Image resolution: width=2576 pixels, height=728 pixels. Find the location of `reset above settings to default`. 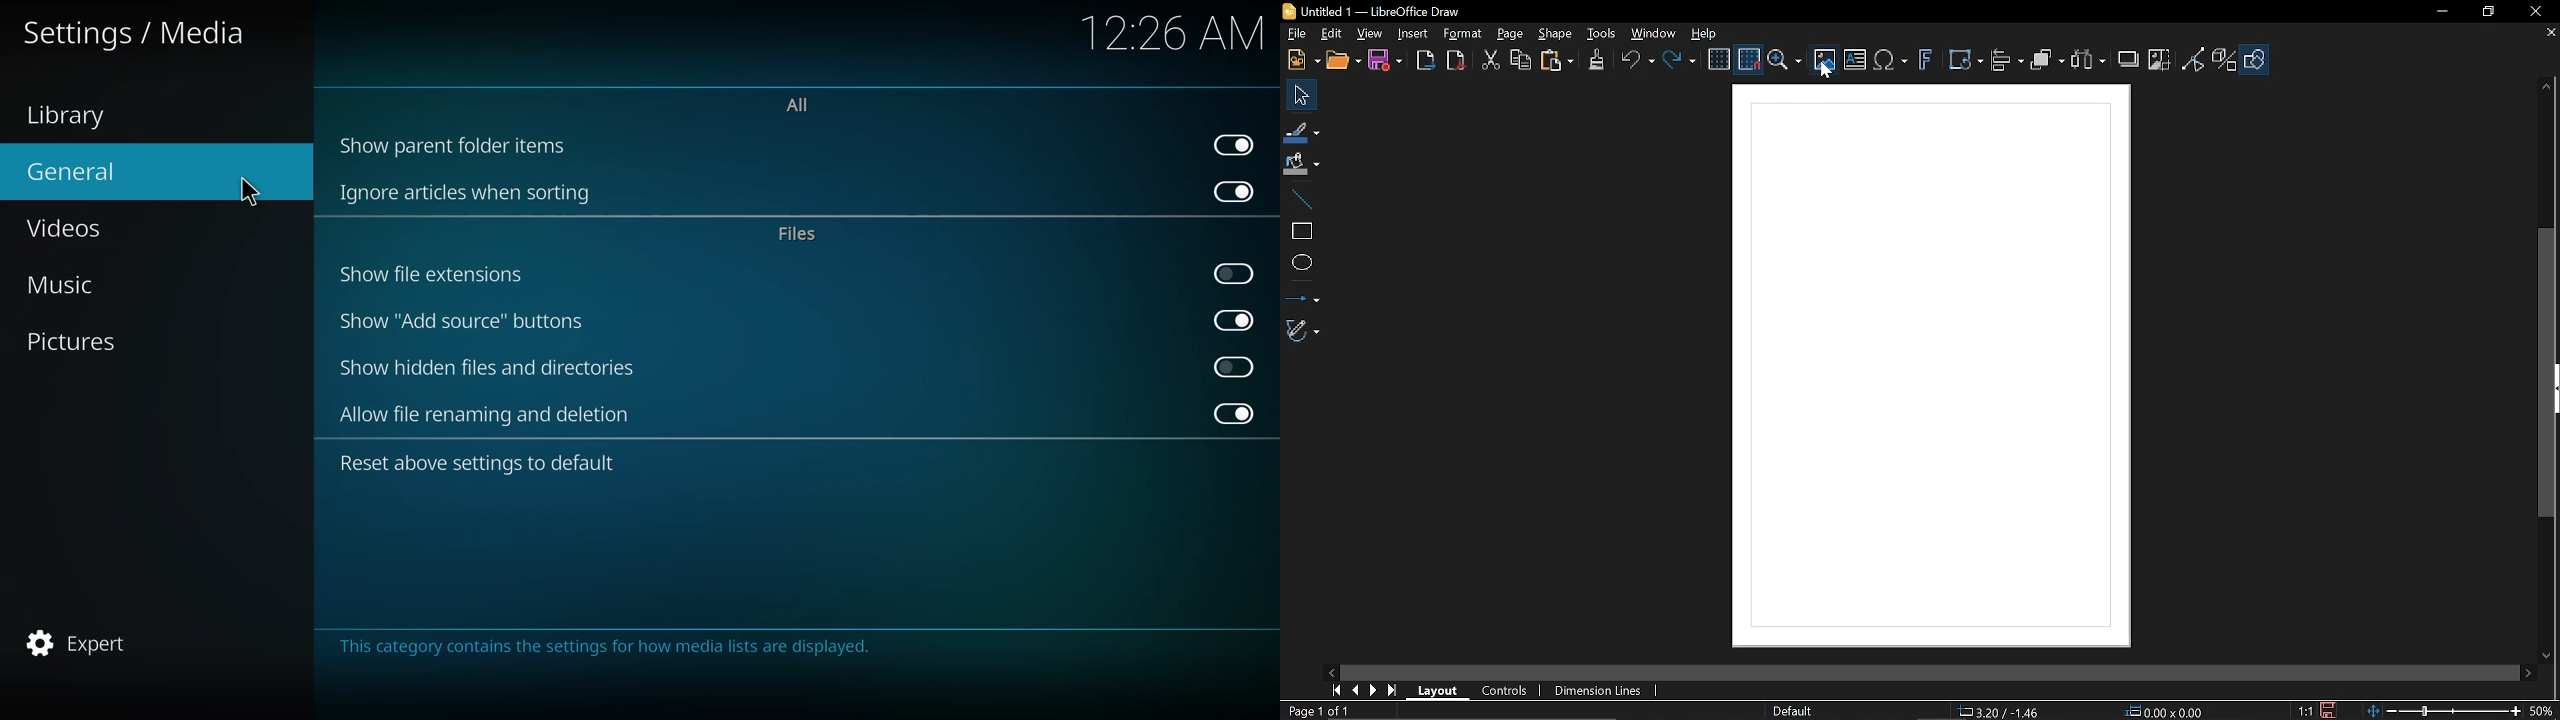

reset above settings to default is located at coordinates (480, 465).